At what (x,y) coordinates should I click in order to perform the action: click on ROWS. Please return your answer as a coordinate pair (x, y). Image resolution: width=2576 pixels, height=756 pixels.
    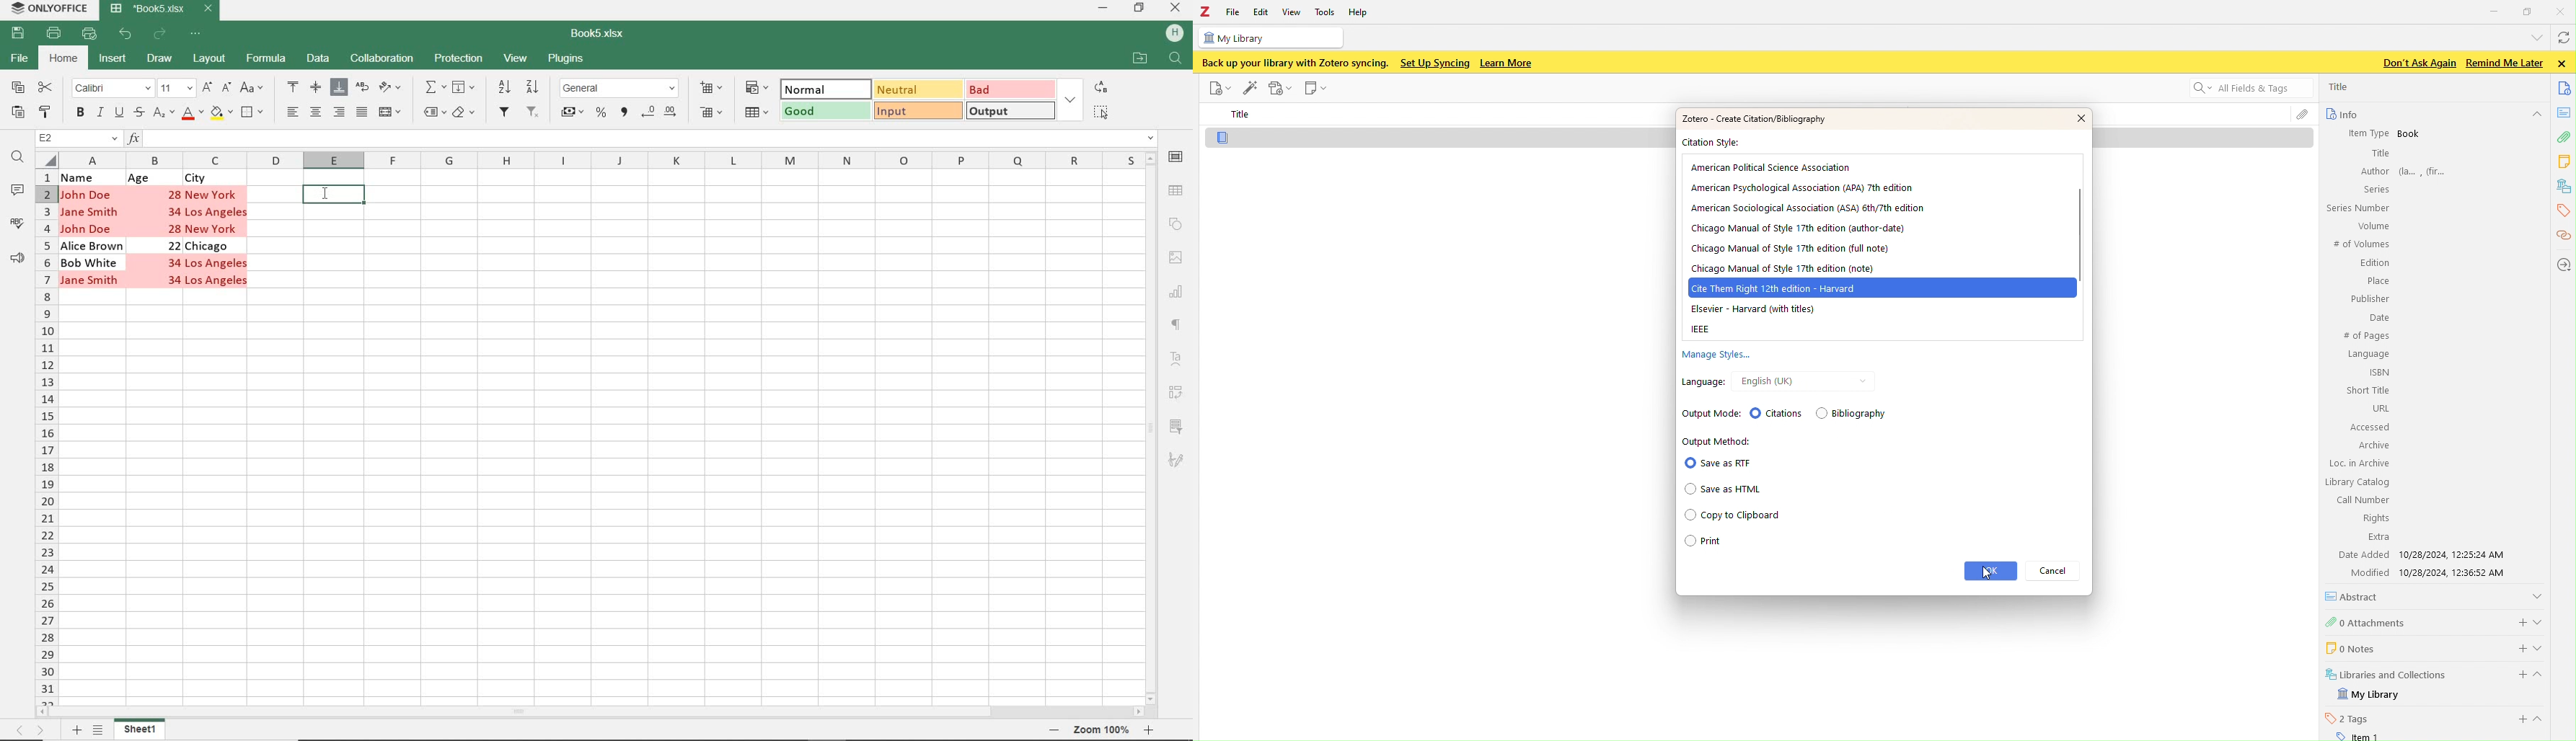
    Looking at the image, I should click on (46, 438).